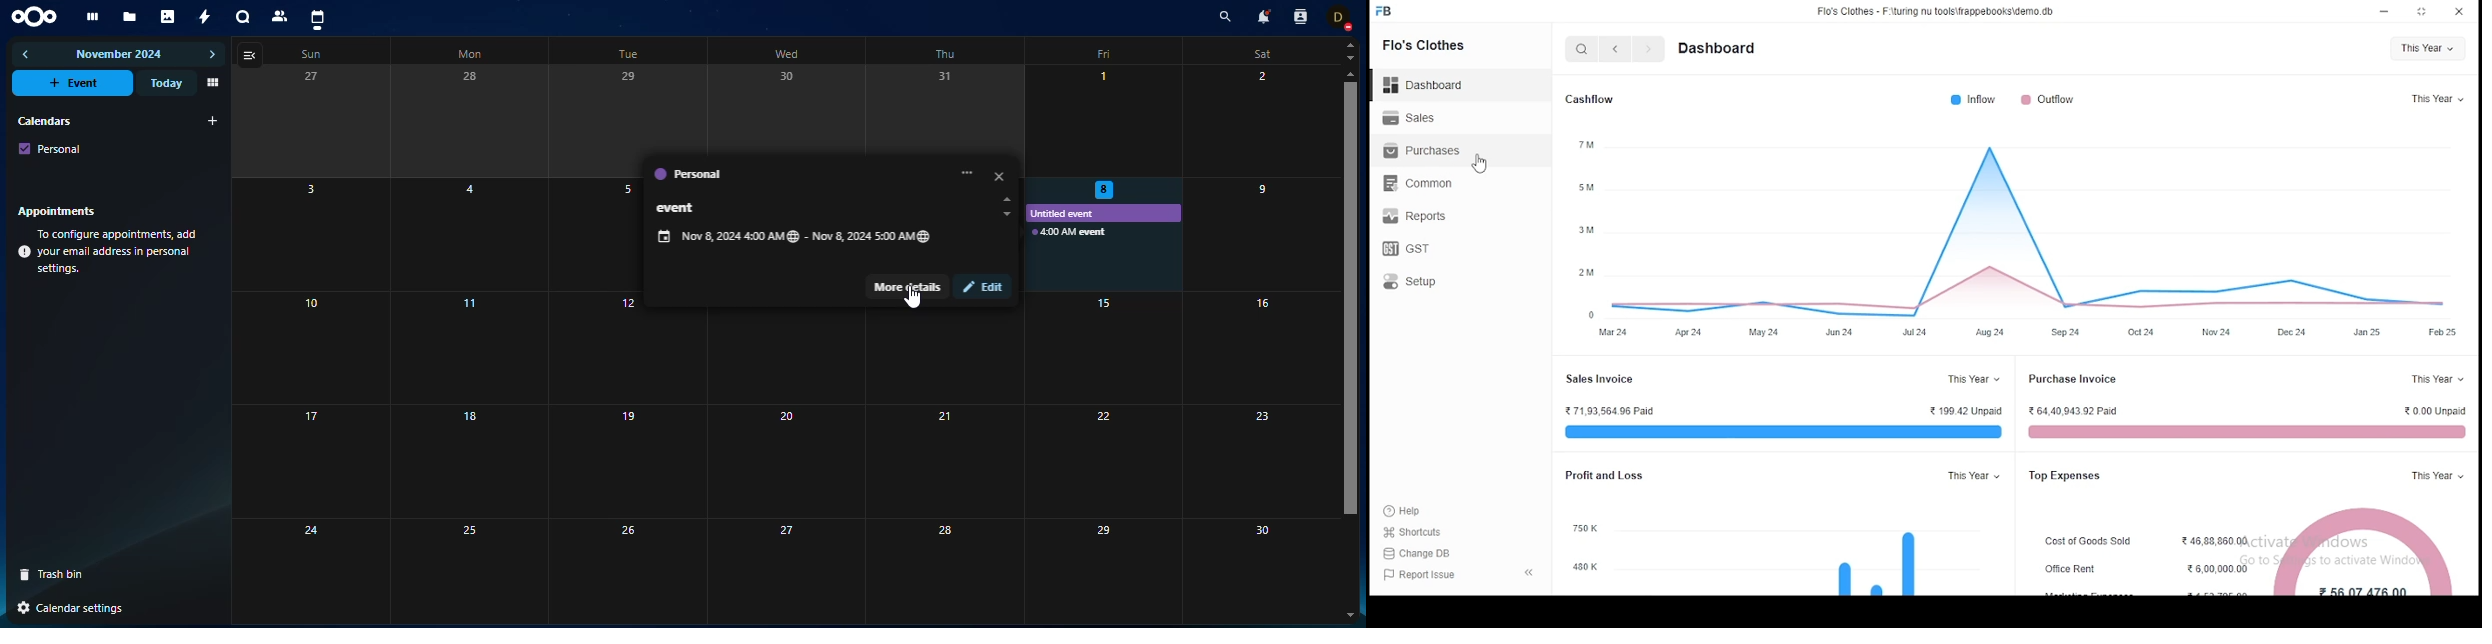 The width and height of the screenshot is (2492, 644). Describe the element at coordinates (1406, 509) in the screenshot. I see `help` at that location.